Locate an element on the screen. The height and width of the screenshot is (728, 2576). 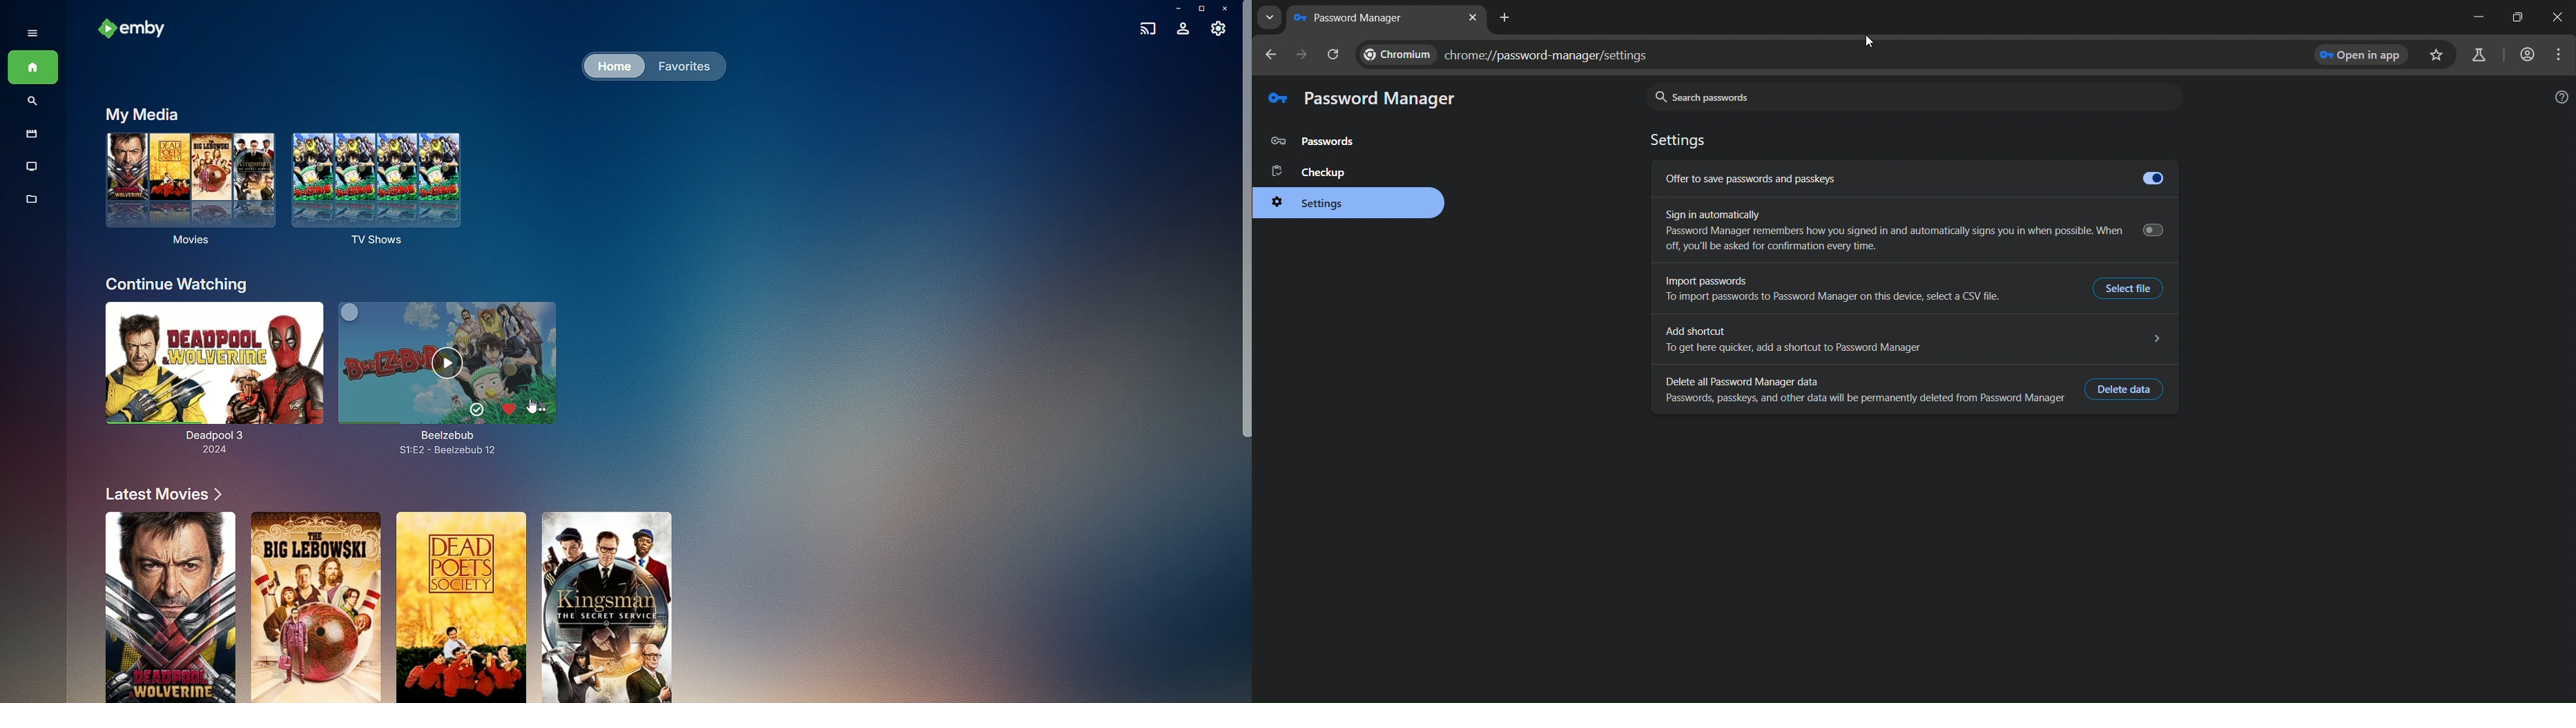
My Media is located at coordinates (140, 113).